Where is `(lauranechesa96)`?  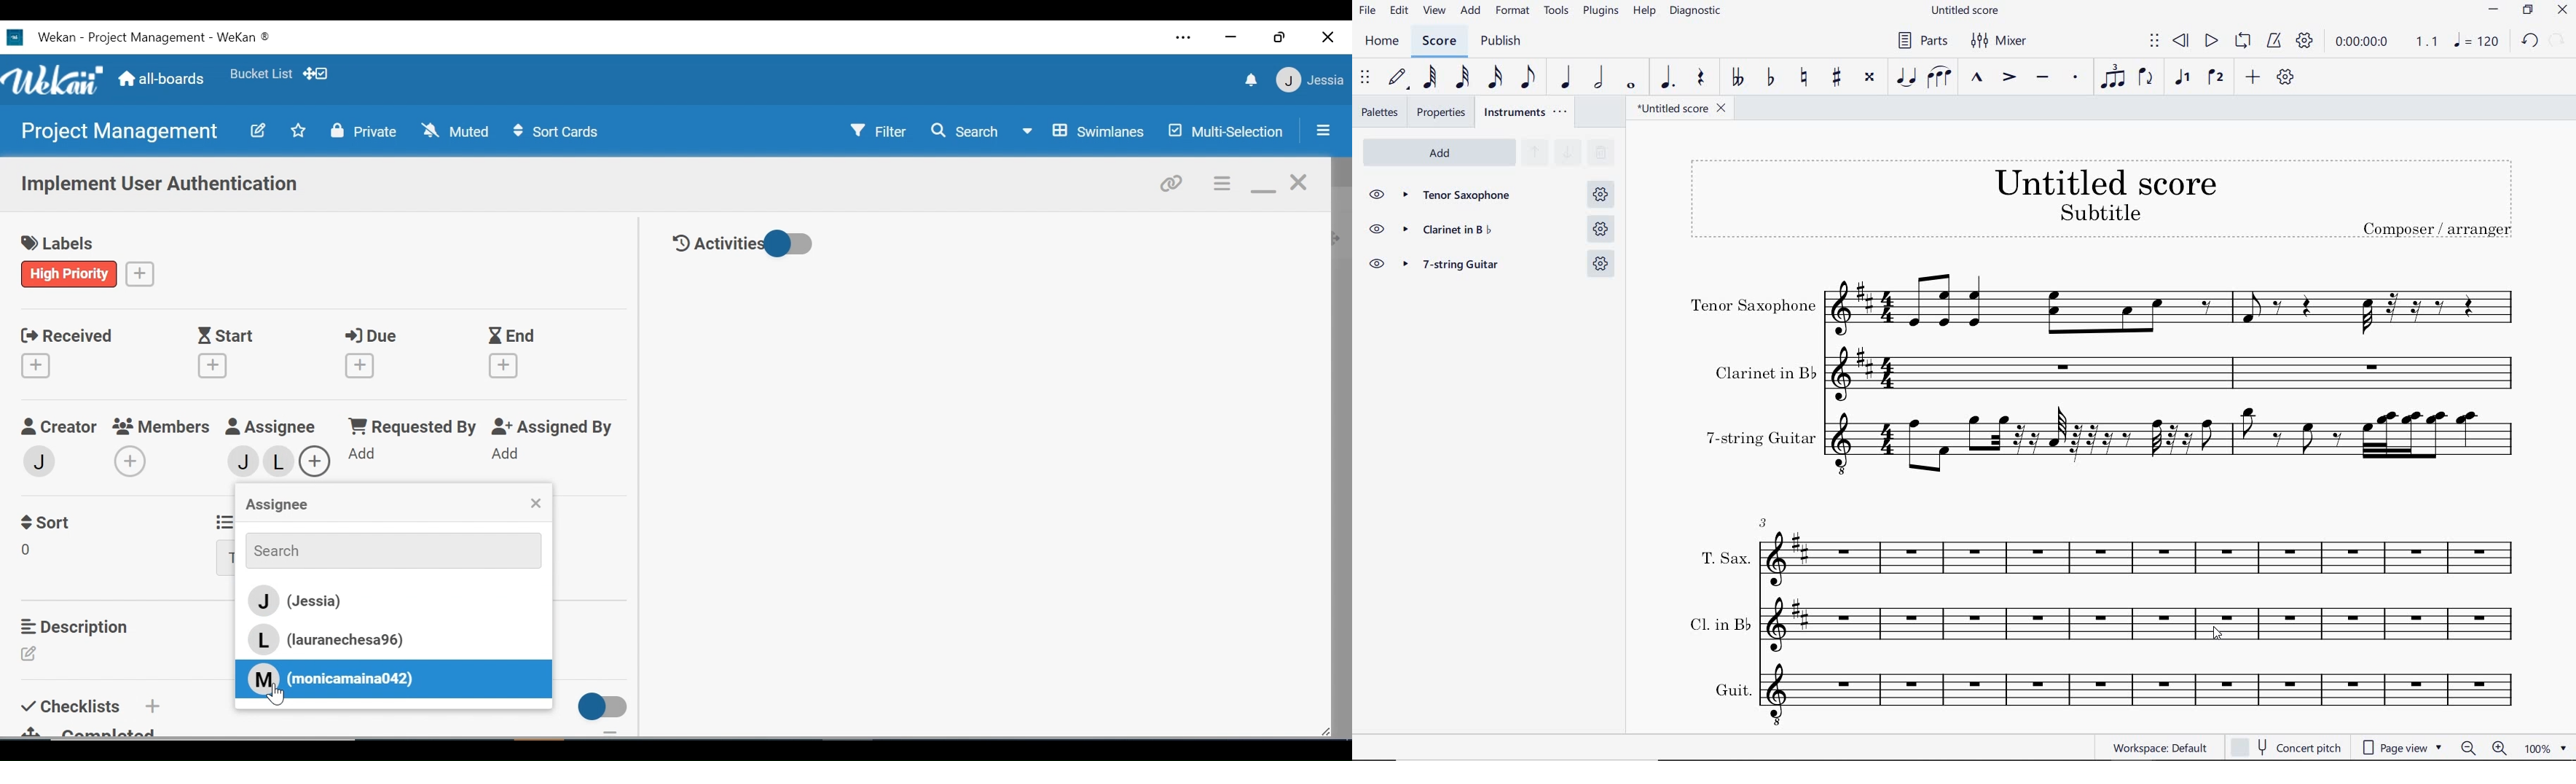 (lauranechesa96) is located at coordinates (339, 640).